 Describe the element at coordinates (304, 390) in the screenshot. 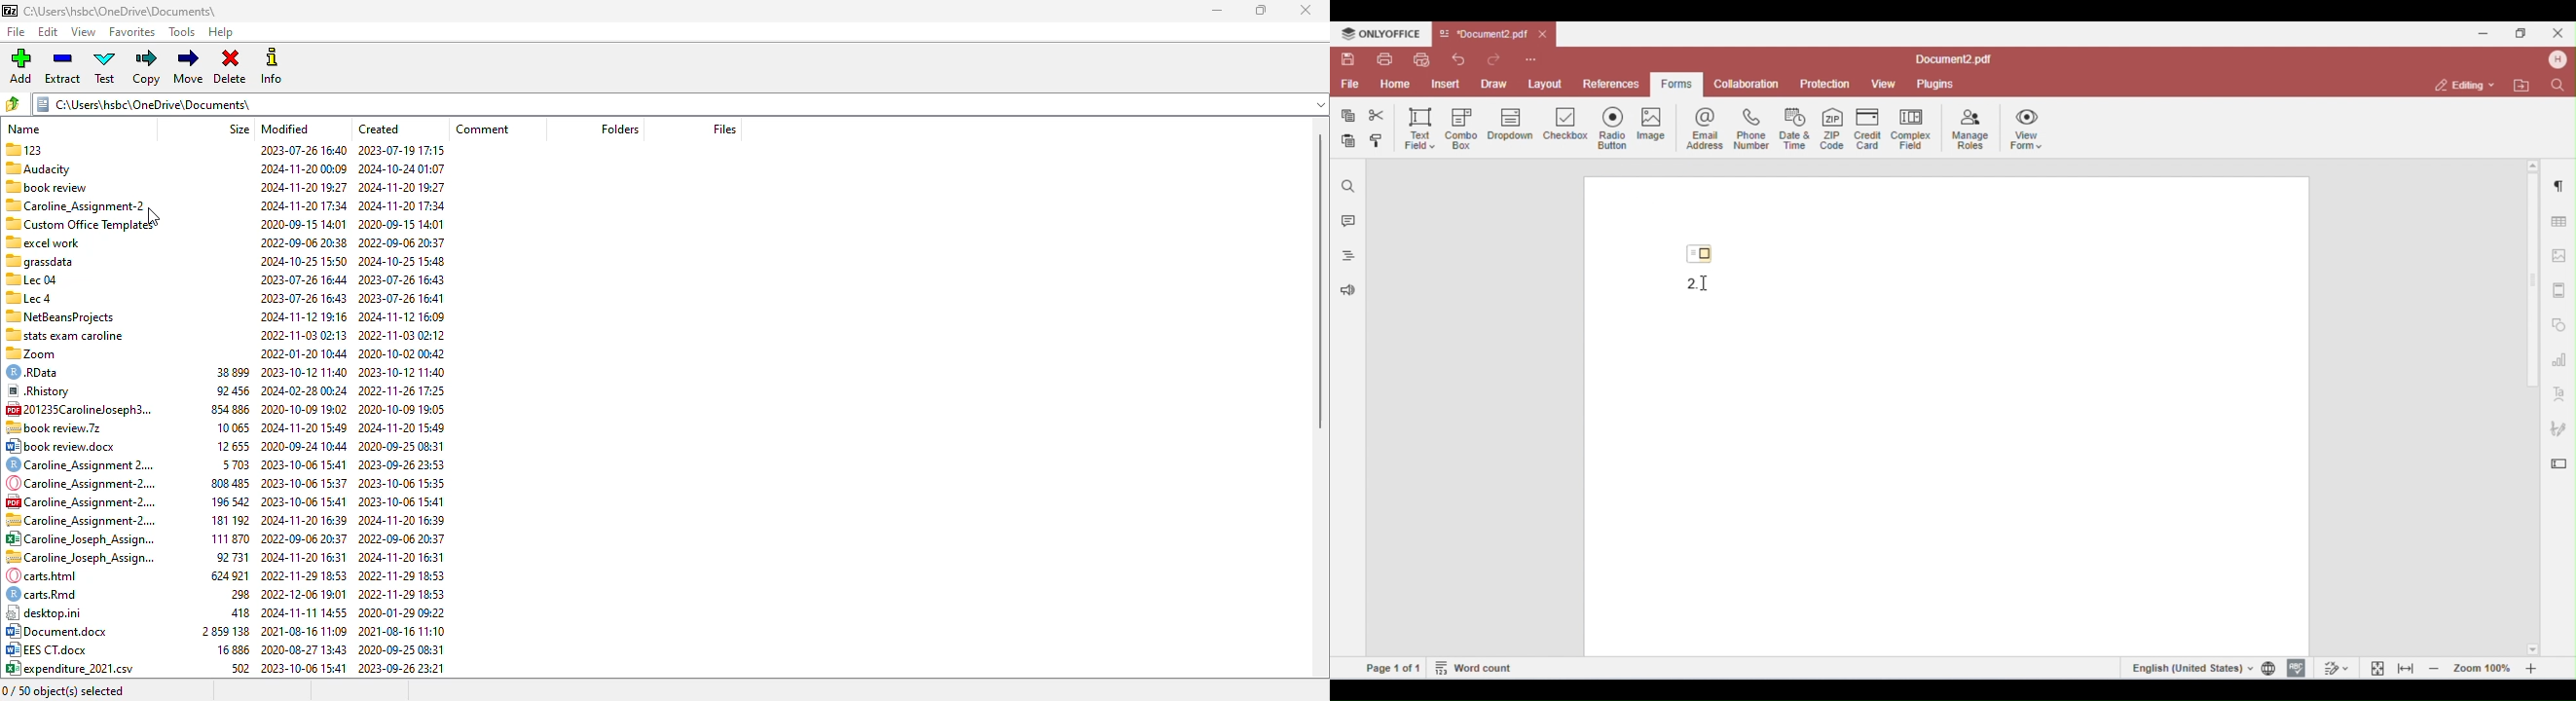

I see `2024-02-28 00:24` at that location.